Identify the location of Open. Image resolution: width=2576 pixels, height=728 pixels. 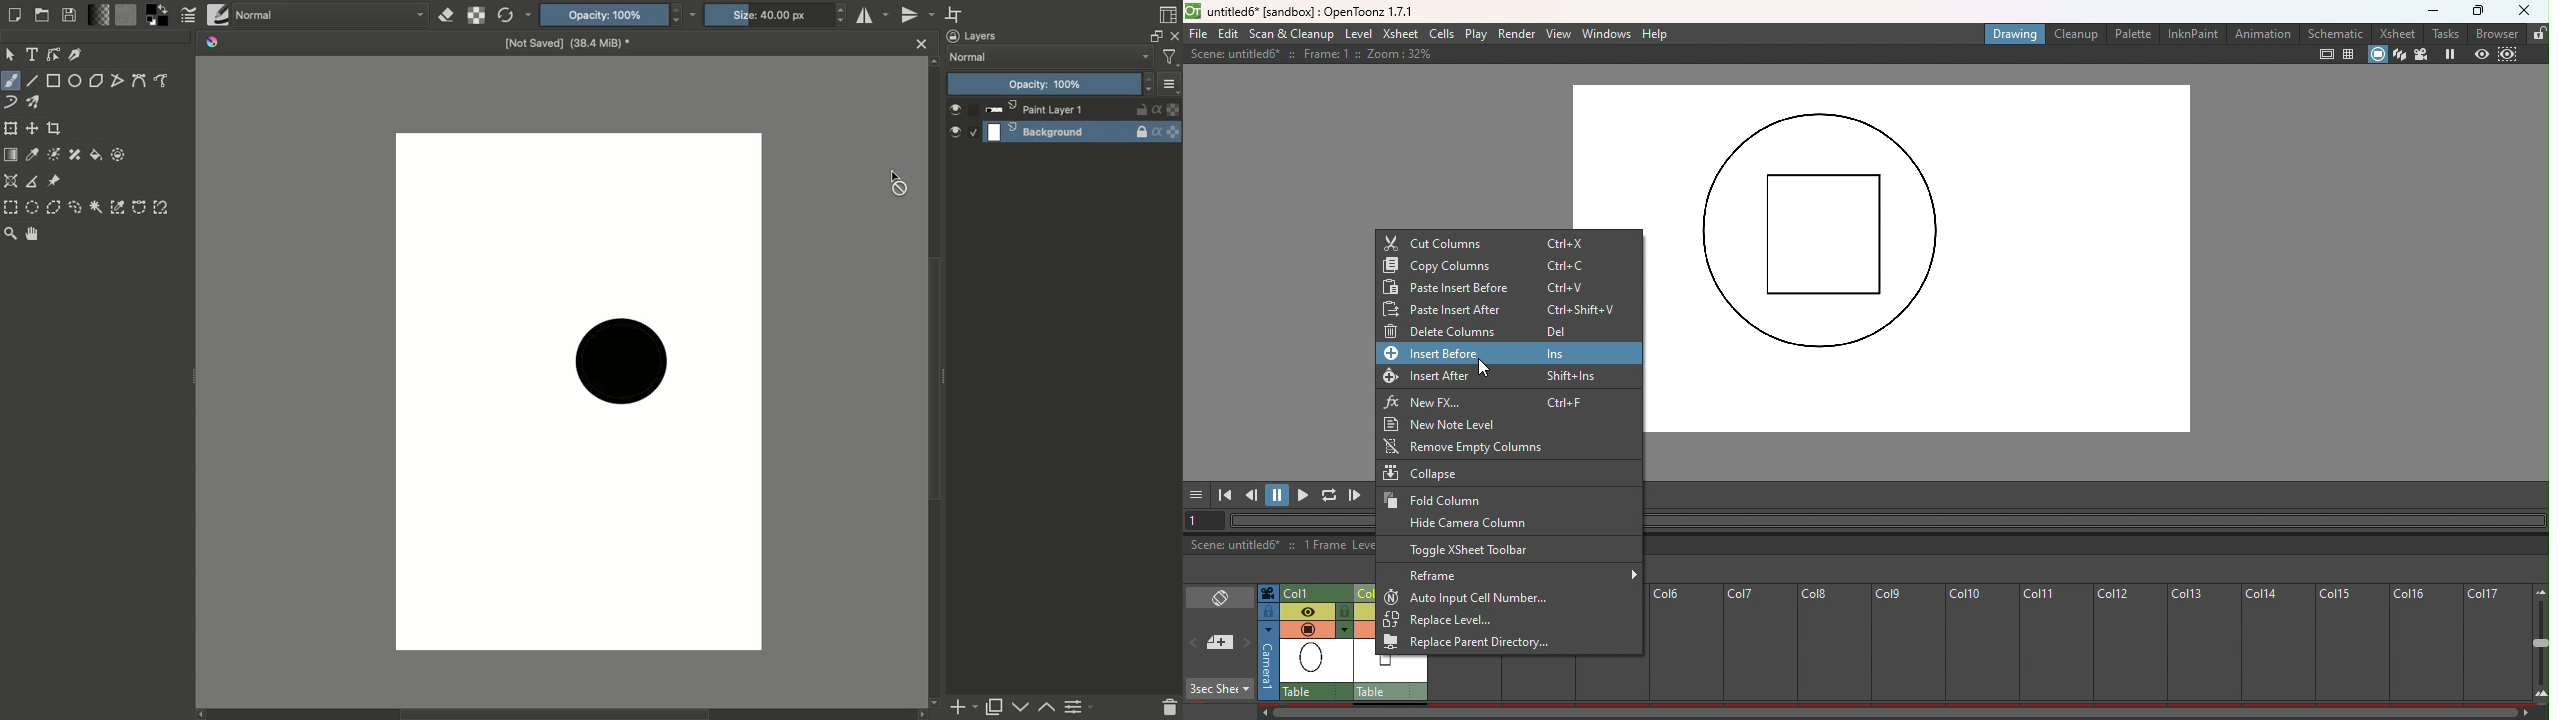
(43, 16).